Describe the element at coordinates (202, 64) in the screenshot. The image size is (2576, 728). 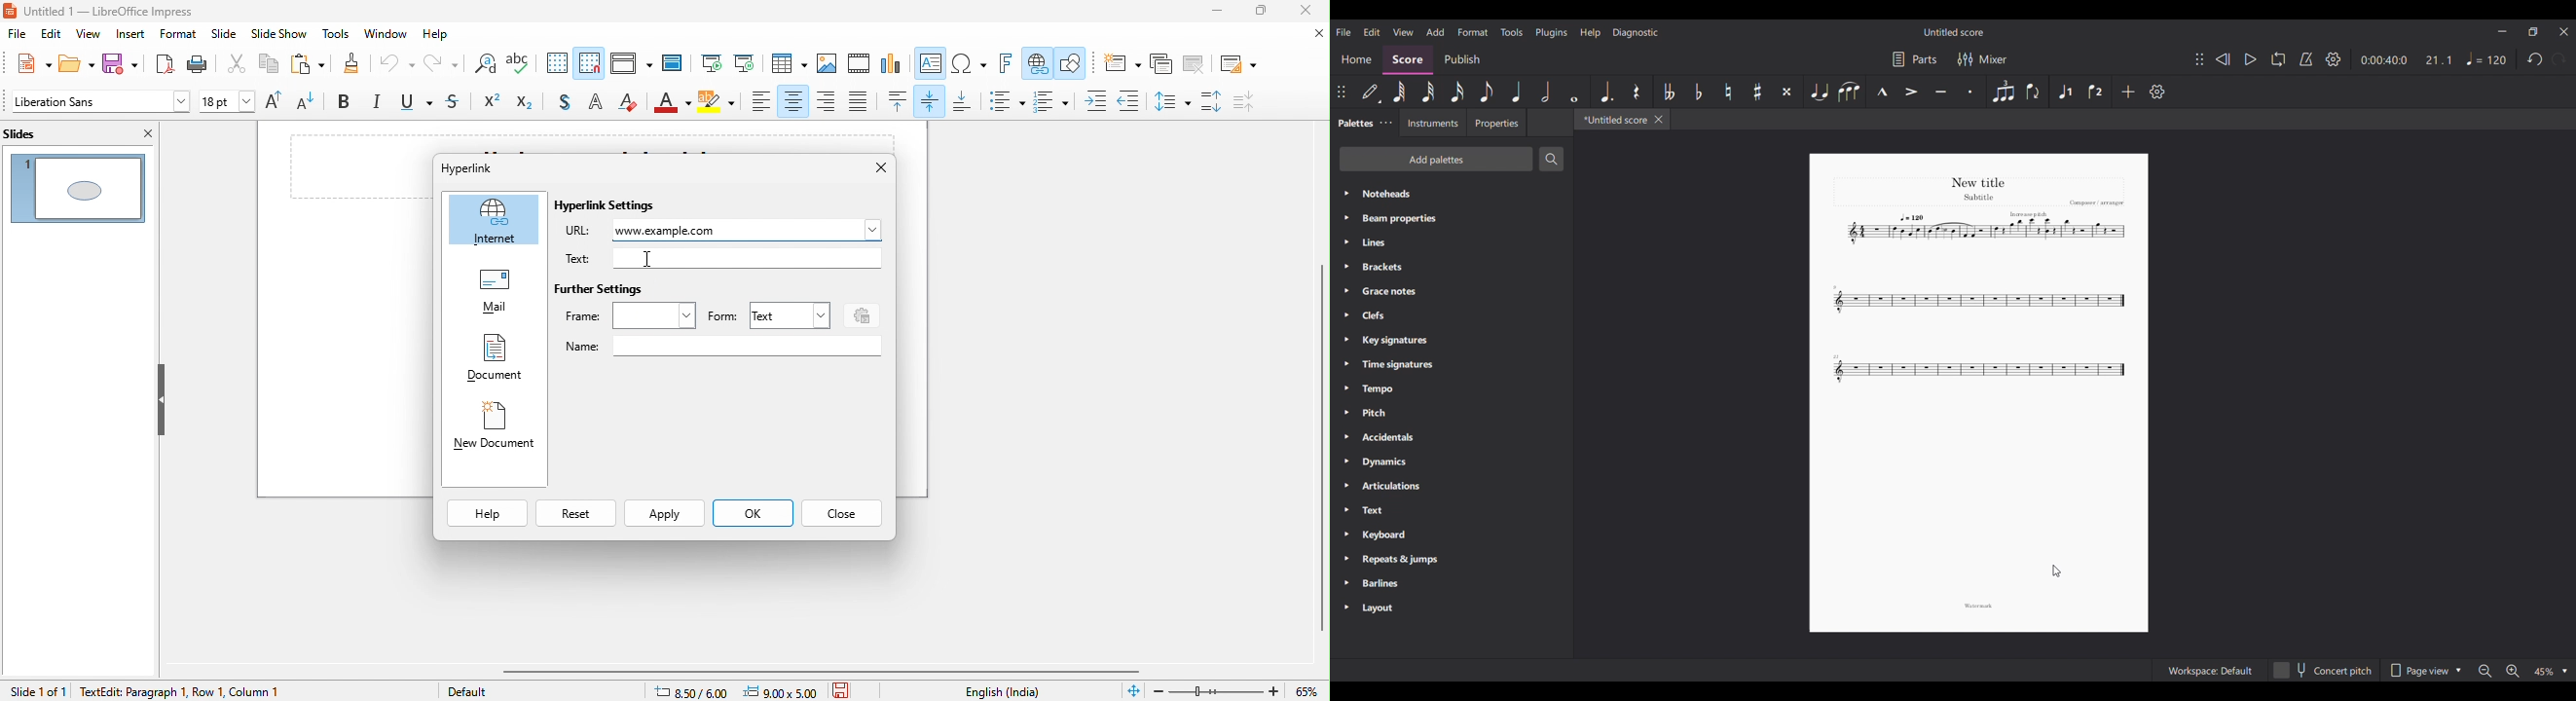
I see `print` at that location.